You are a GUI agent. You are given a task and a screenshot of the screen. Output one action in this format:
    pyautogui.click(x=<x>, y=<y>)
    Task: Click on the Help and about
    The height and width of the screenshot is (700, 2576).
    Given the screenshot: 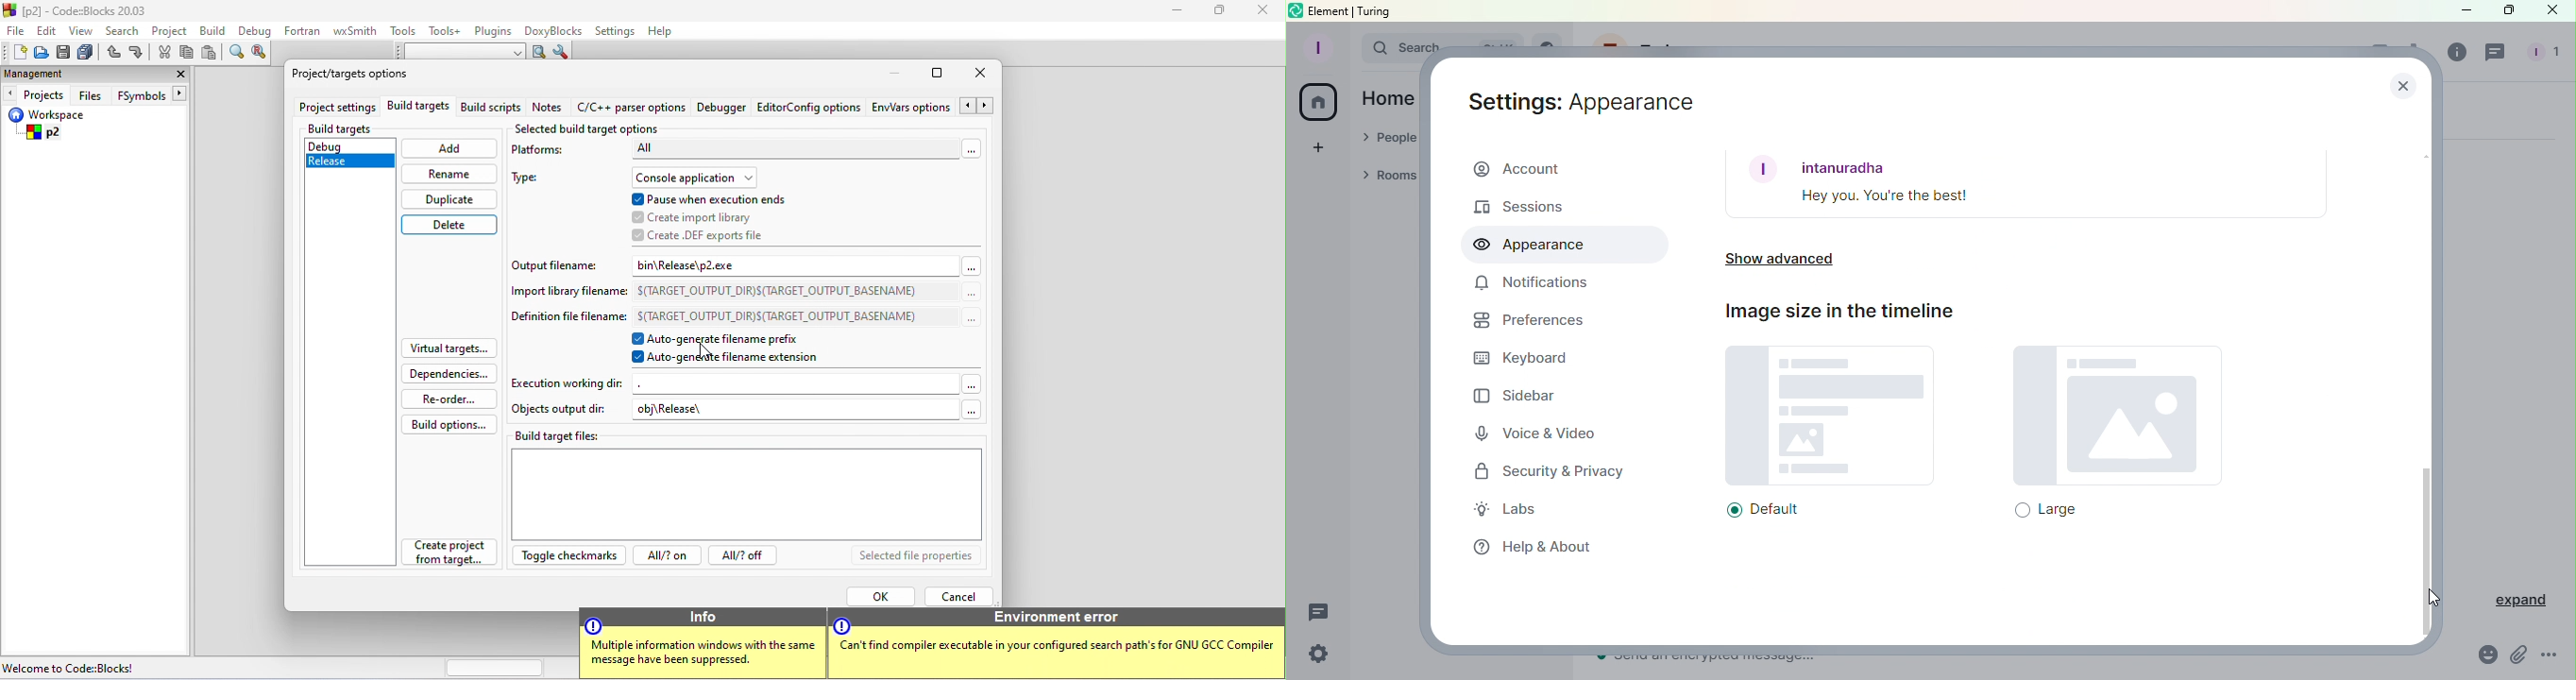 What is the action you would take?
    pyautogui.click(x=1527, y=545)
    